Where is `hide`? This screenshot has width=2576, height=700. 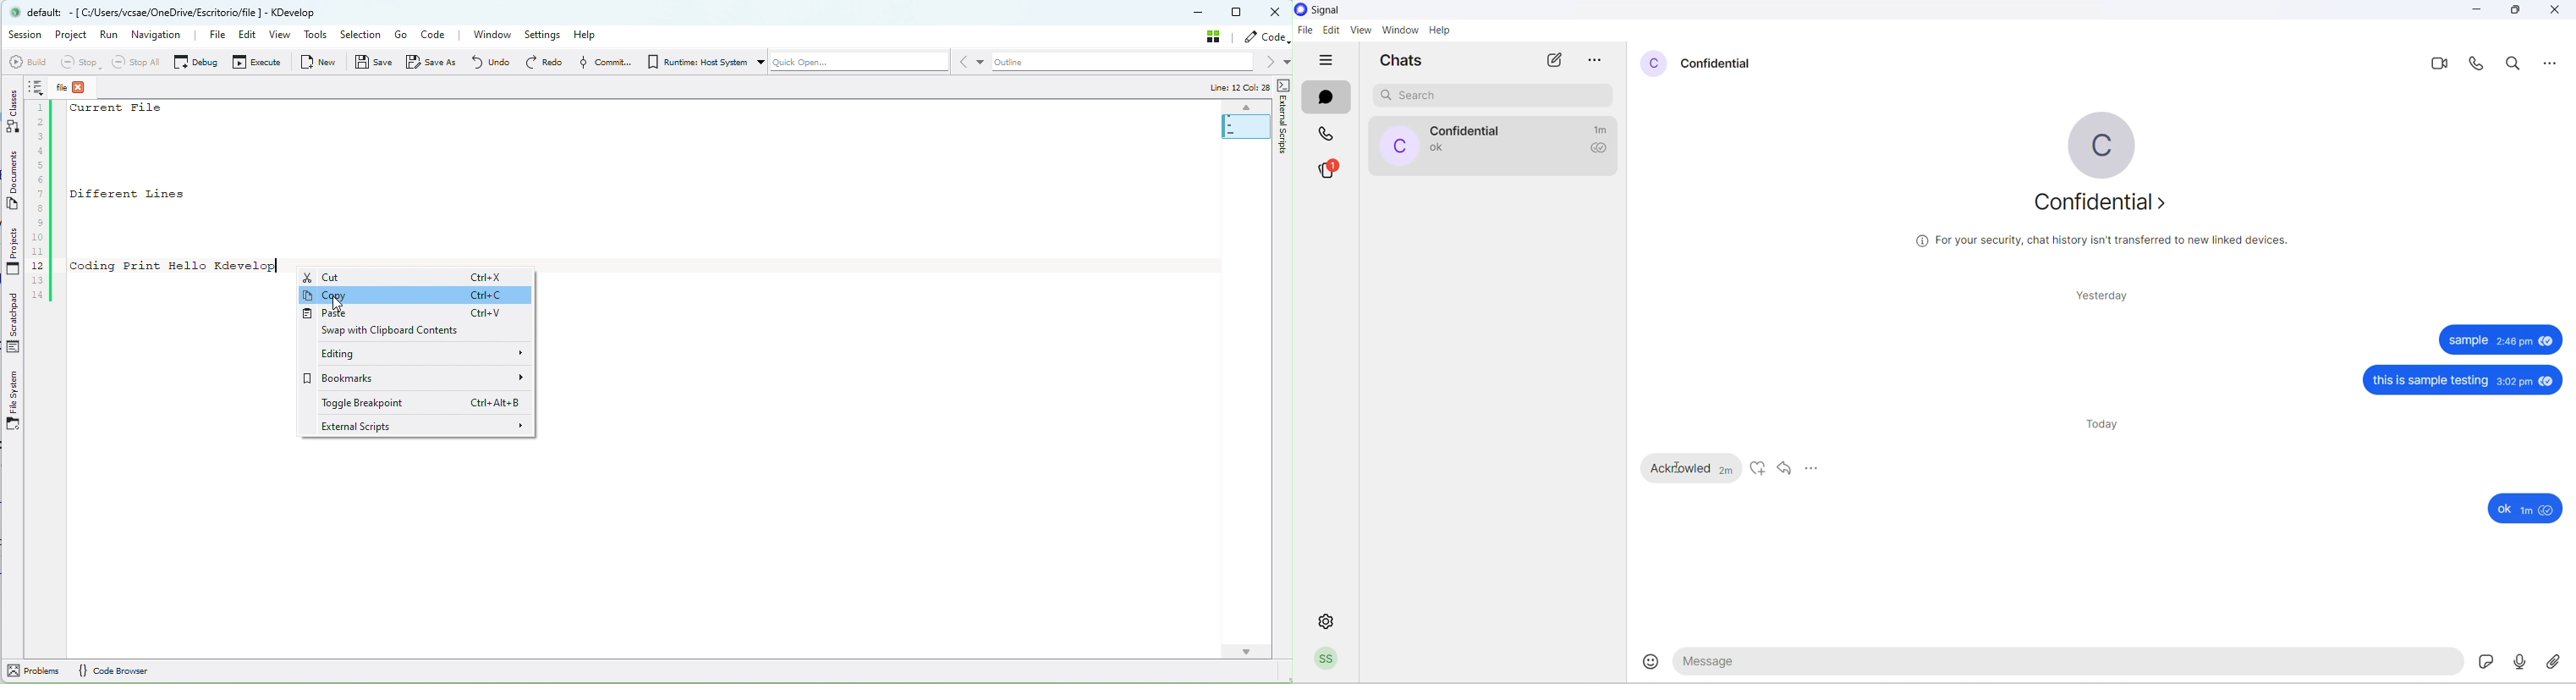
hide is located at coordinates (1324, 60).